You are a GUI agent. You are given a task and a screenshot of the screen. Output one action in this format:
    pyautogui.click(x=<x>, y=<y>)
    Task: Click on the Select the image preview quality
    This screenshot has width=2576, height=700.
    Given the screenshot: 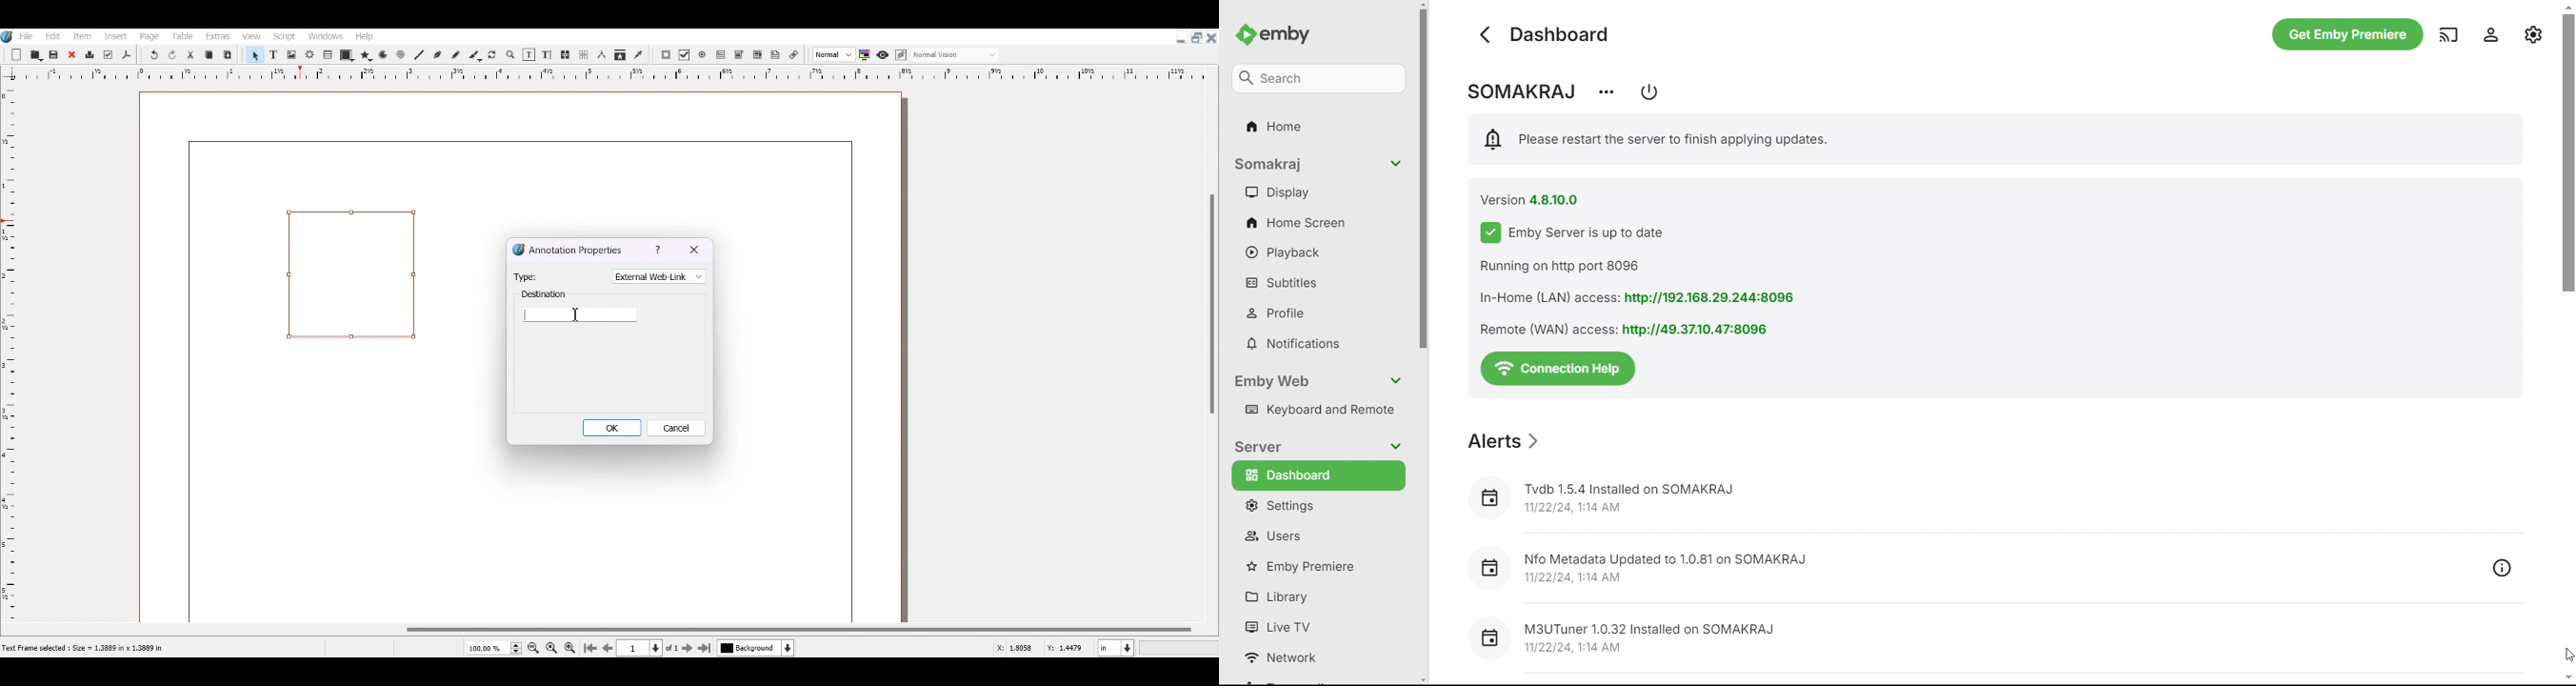 What is the action you would take?
    pyautogui.click(x=832, y=54)
    